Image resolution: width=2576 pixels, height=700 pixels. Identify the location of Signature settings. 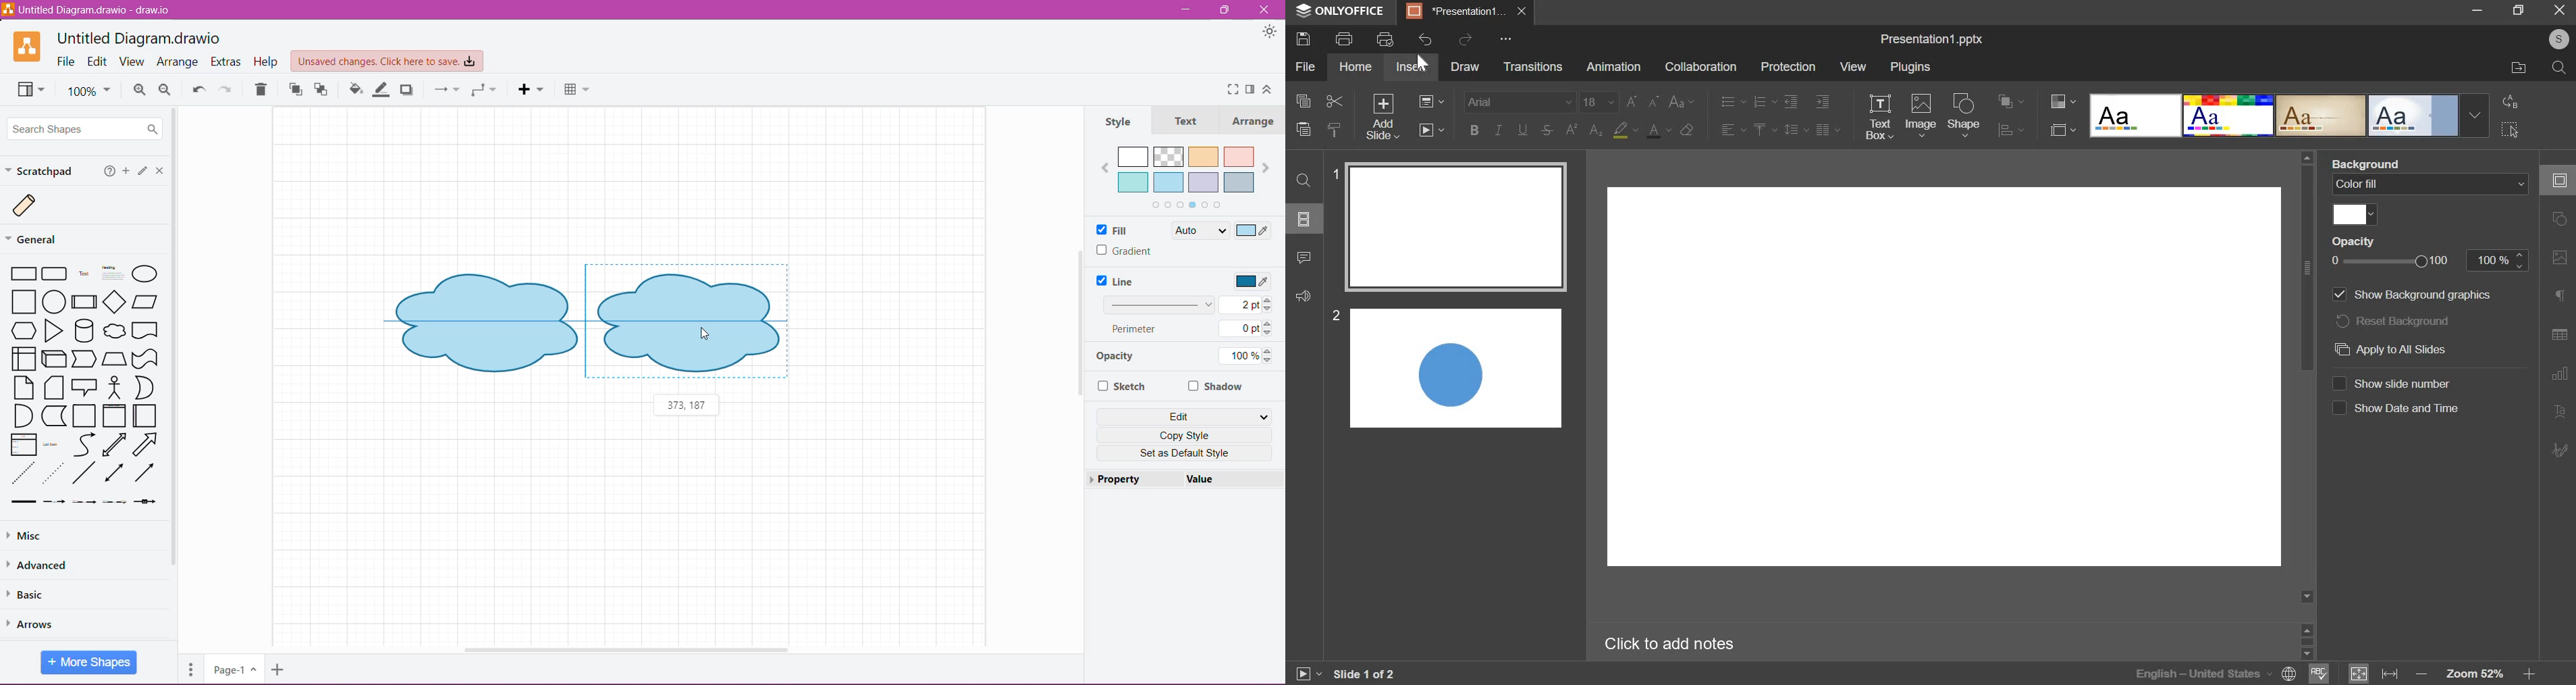
(2562, 449).